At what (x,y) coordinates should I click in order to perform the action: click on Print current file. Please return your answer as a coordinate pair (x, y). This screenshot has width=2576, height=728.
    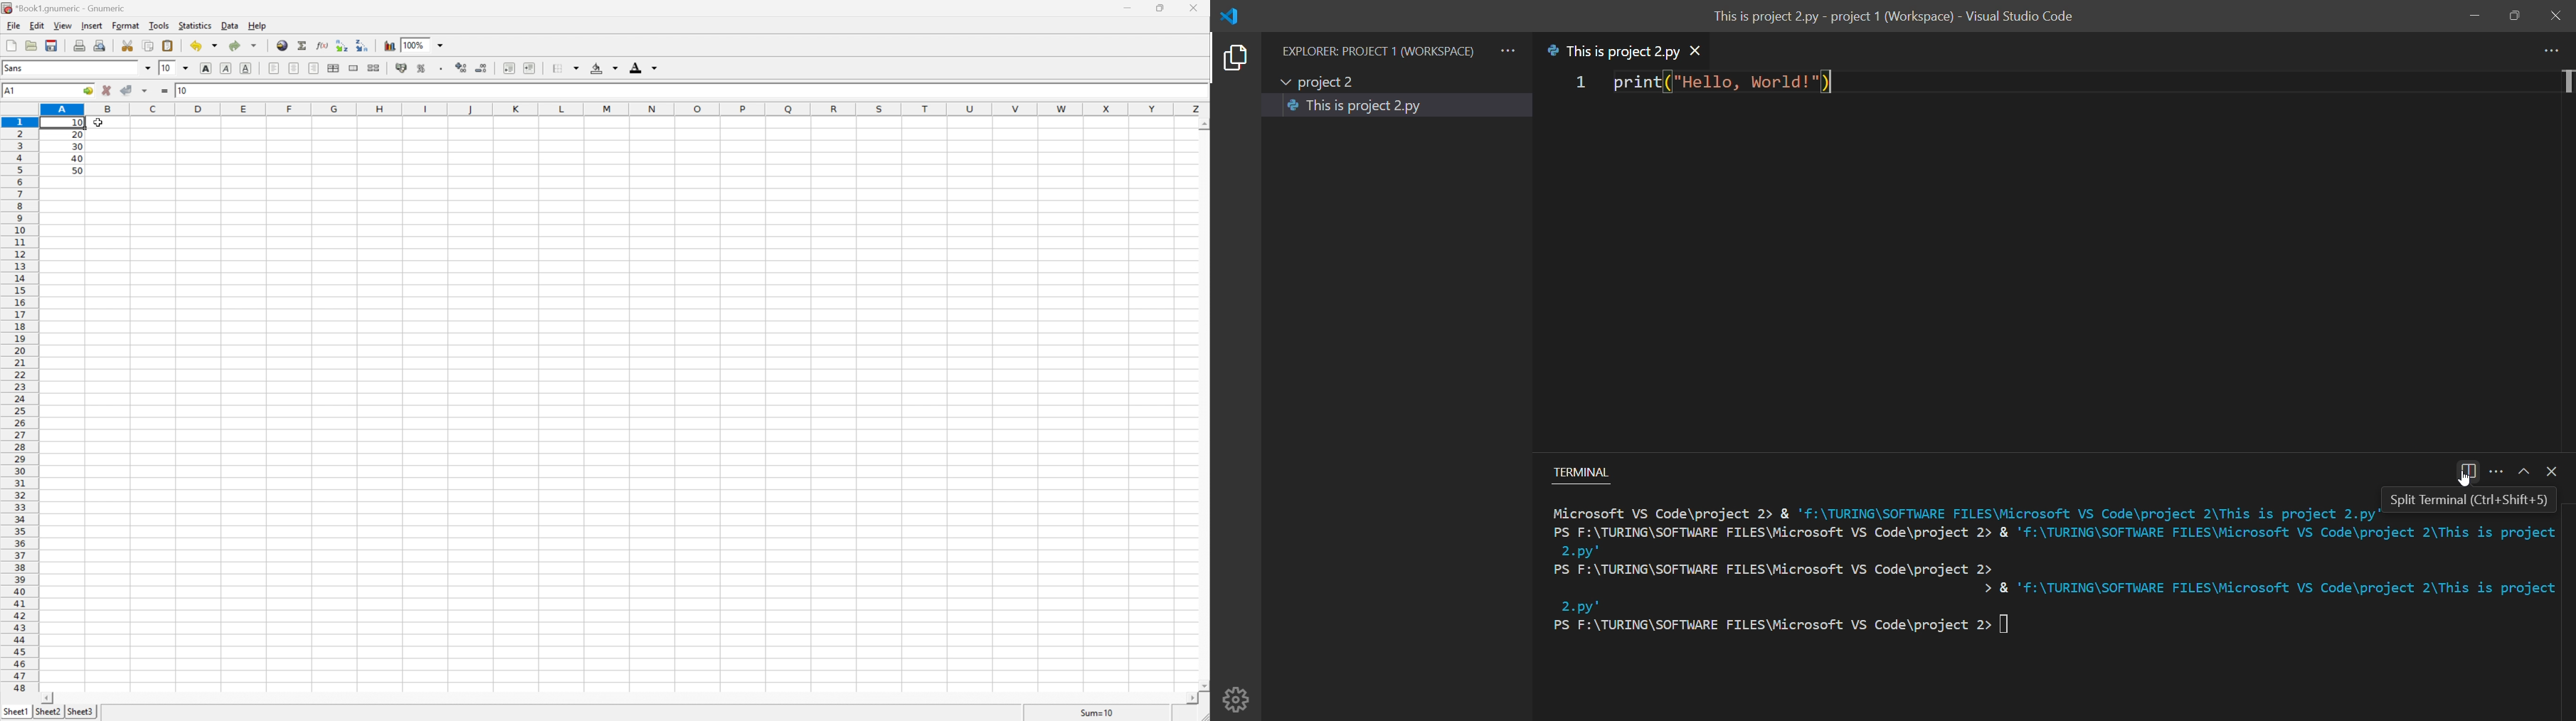
    Looking at the image, I should click on (79, 46).